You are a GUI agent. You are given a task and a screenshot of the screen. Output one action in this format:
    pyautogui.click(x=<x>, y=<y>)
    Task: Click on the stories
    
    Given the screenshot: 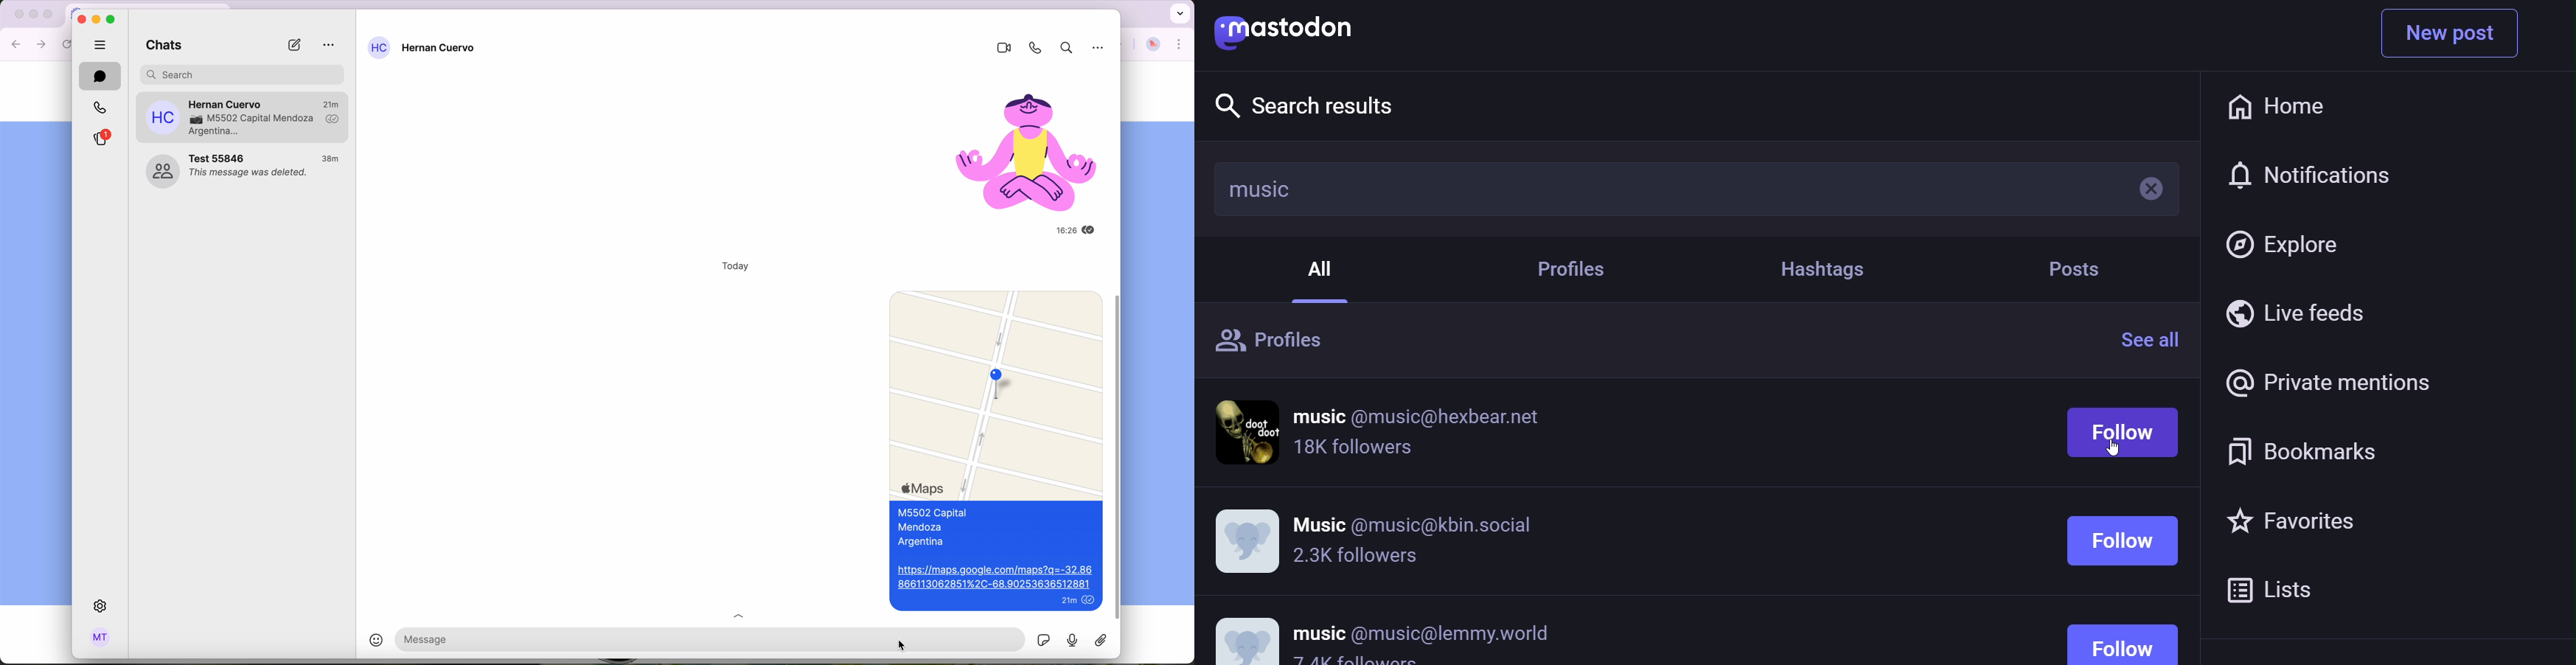 What is the action you would take?
    pyautogui.click(x=100, y=138)
    